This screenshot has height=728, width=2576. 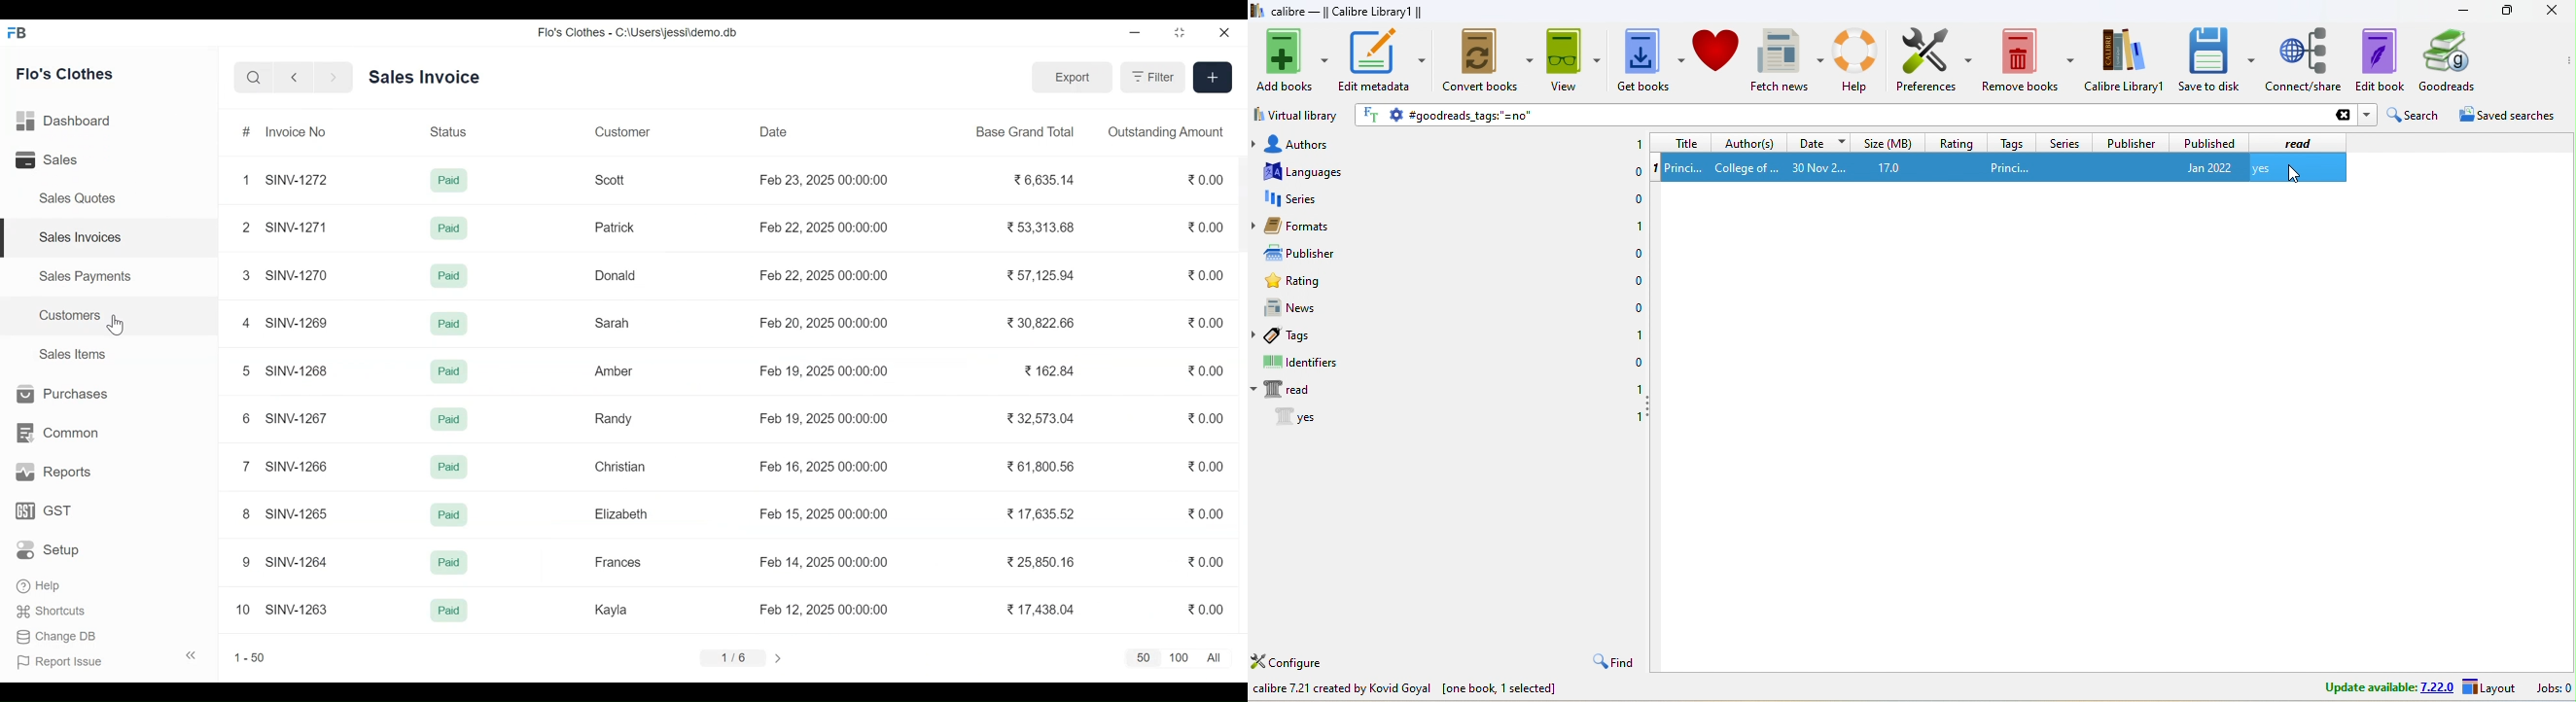 What do you see at coordinates (609, 180) in the screenshot?
I see `Scott` at bounding box center [609, 180].